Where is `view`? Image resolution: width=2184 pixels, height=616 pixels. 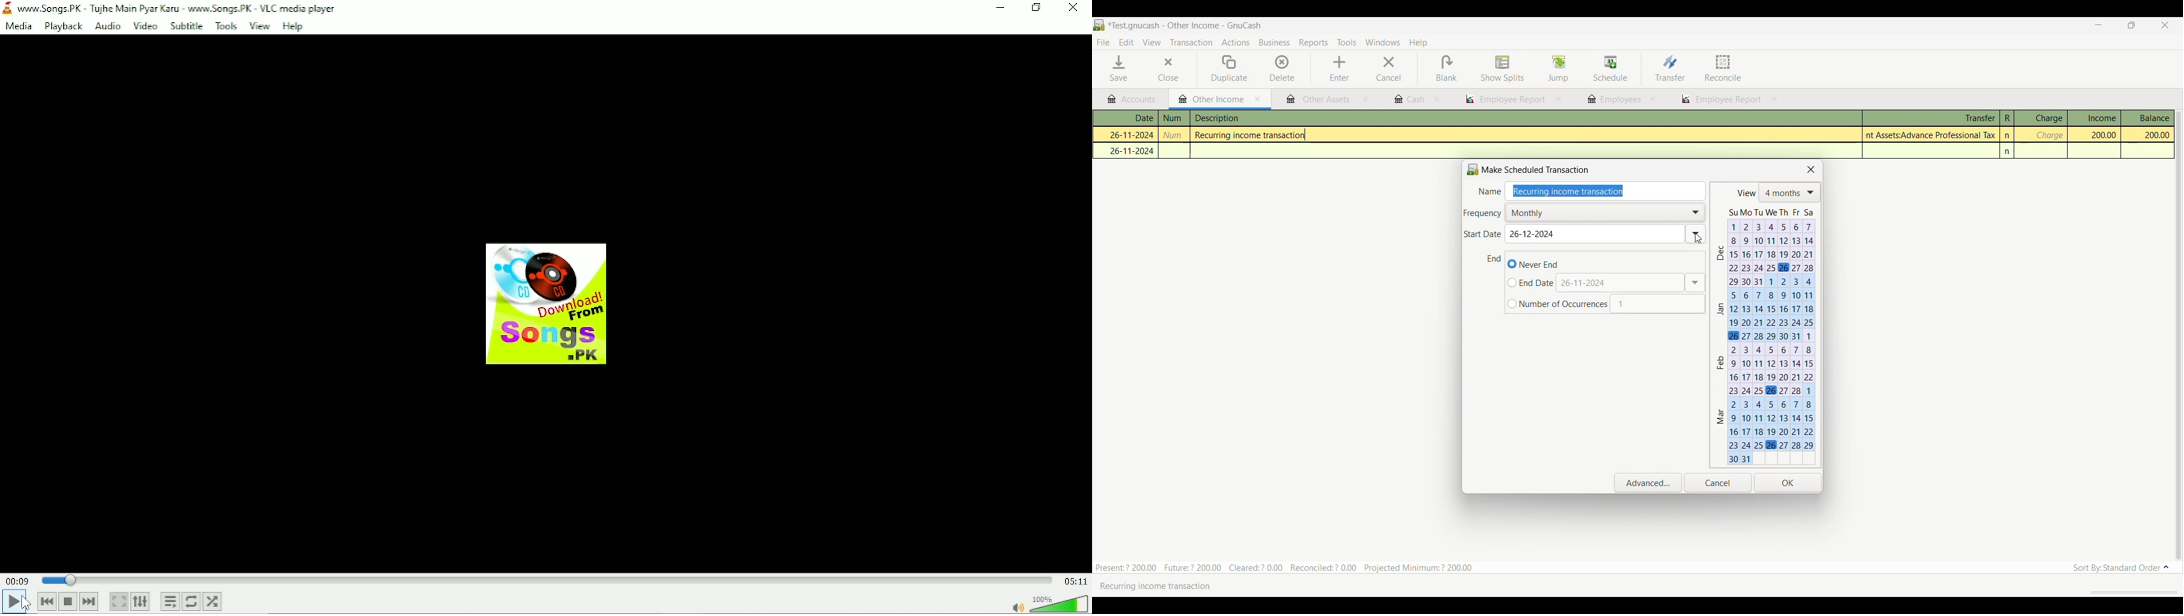
view is located at coordinates (1745, 193).